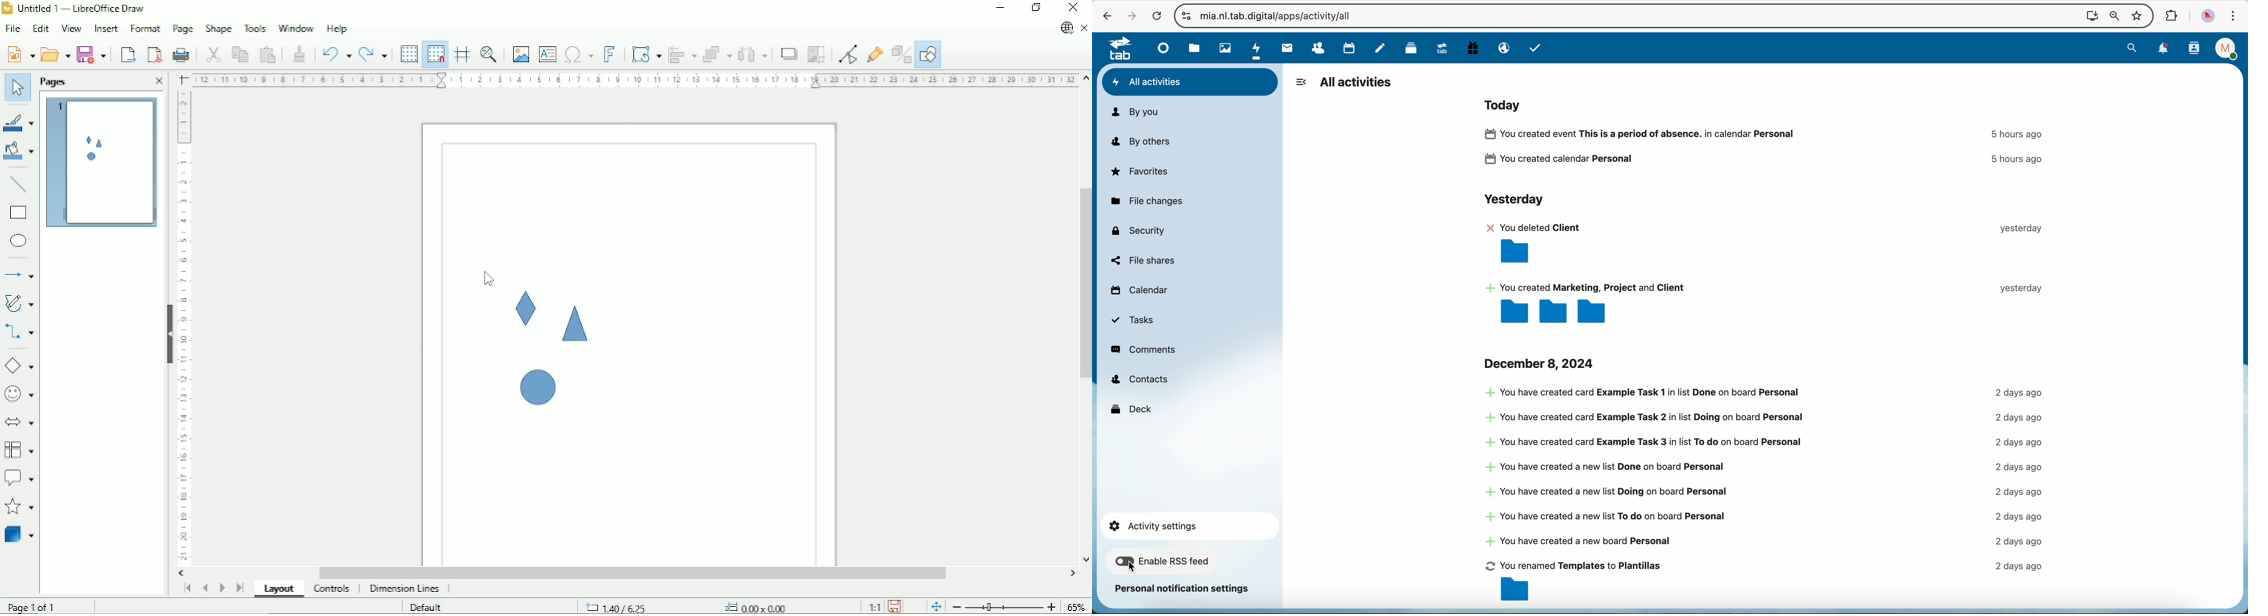  I want to click on cancel, so click(1157, 17).